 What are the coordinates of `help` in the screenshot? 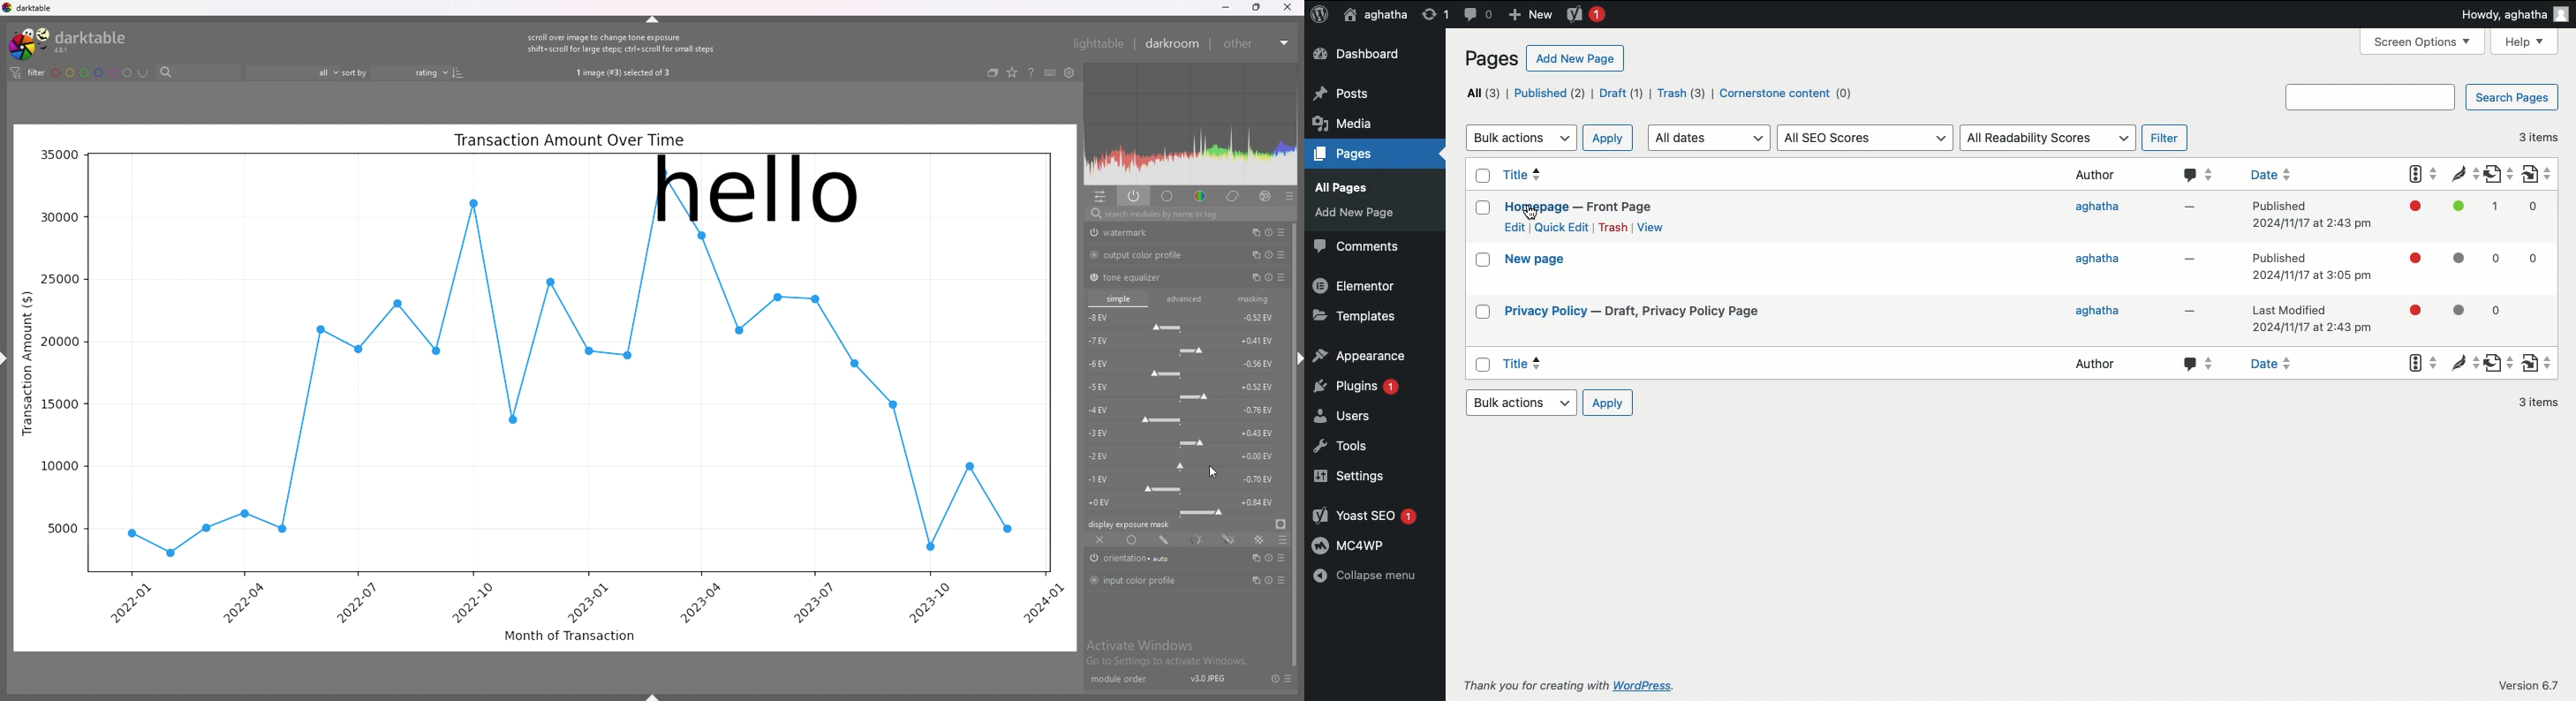 It's located at (1030, 73).